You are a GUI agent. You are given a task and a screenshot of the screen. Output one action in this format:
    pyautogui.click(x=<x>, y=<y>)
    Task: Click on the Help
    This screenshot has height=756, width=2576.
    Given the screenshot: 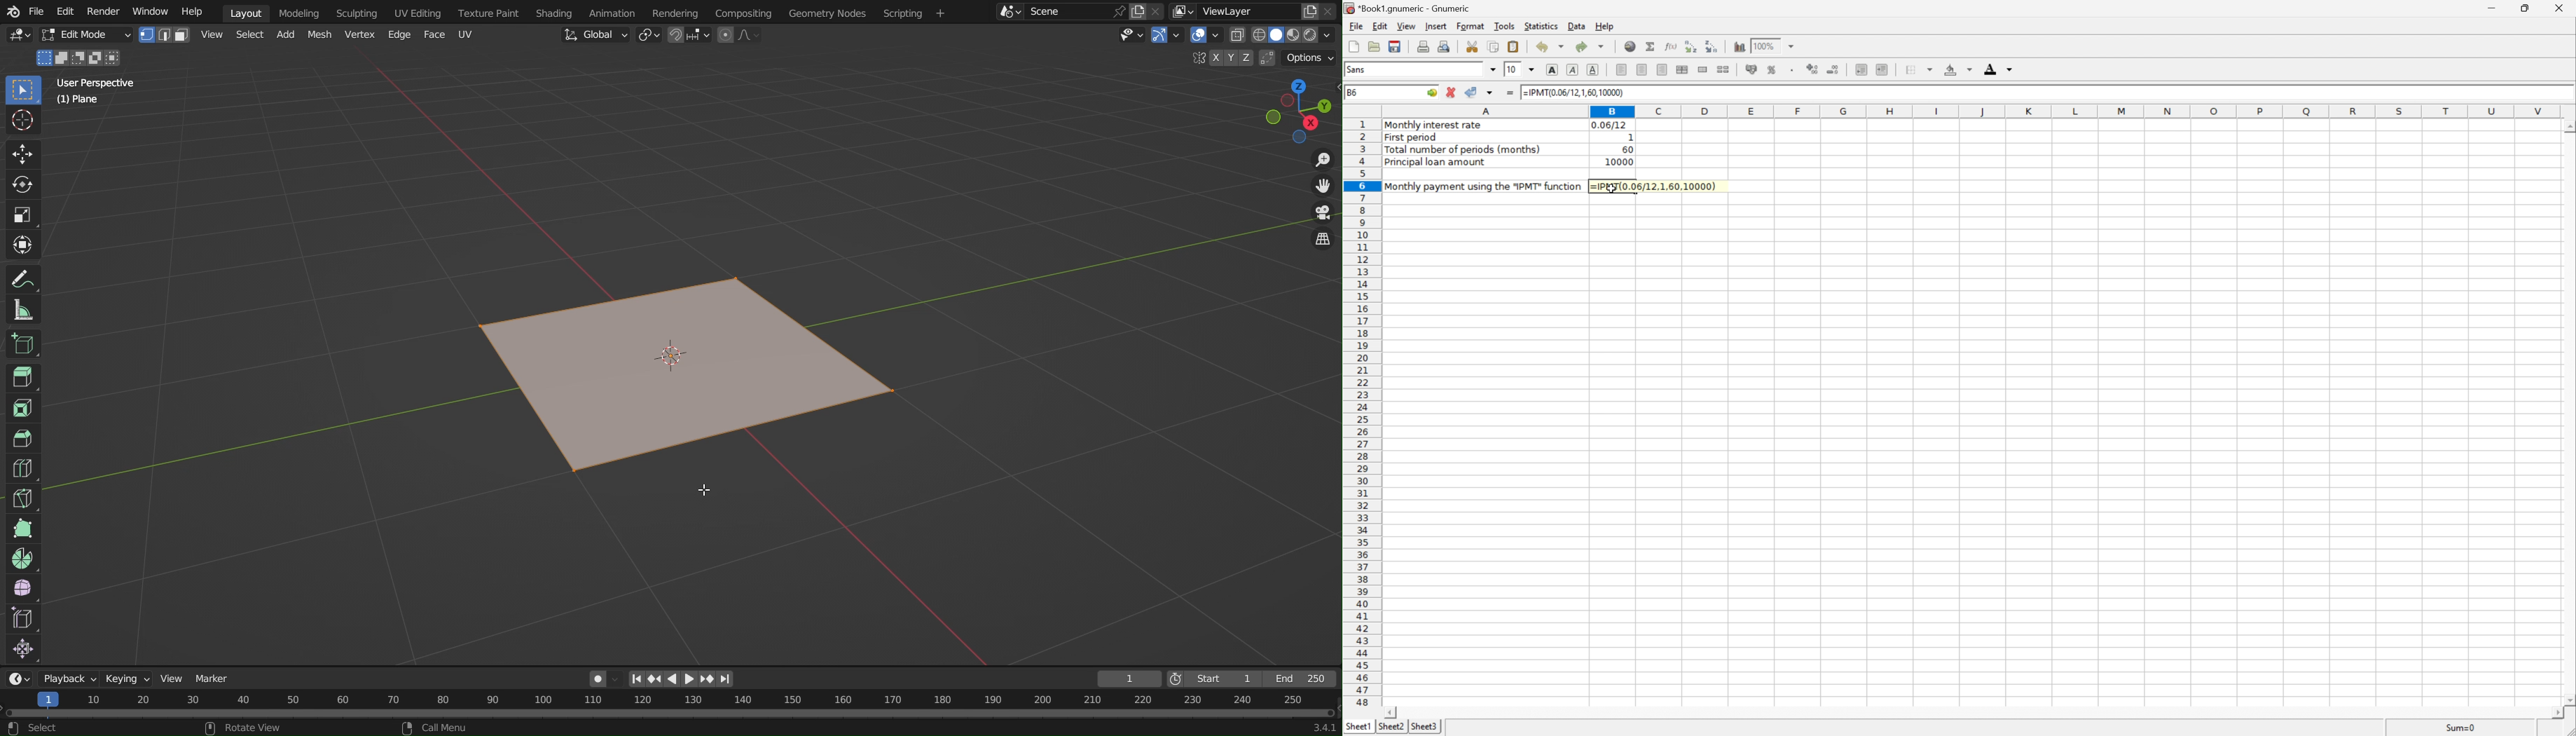 What is the action you would take?
    pyautogui.click(x=1605, y=26)
    